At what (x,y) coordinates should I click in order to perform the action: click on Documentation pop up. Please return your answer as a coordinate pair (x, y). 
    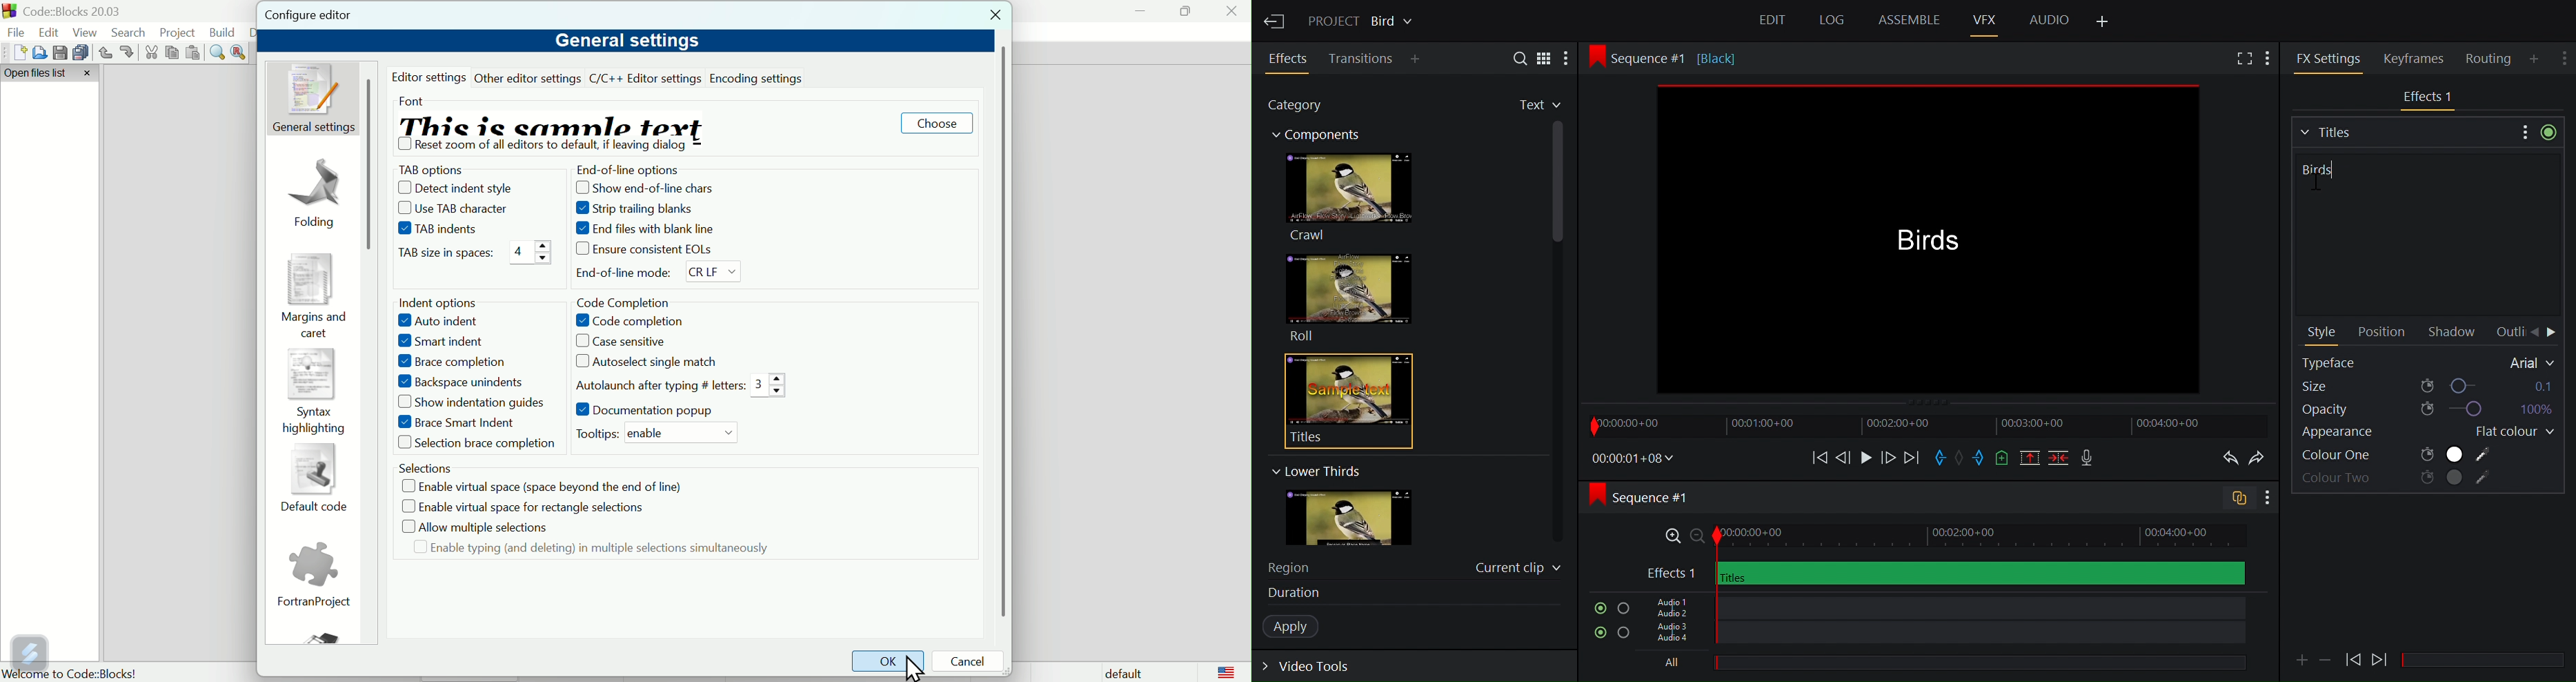
    Looking at the image, I should click on (648, 410).